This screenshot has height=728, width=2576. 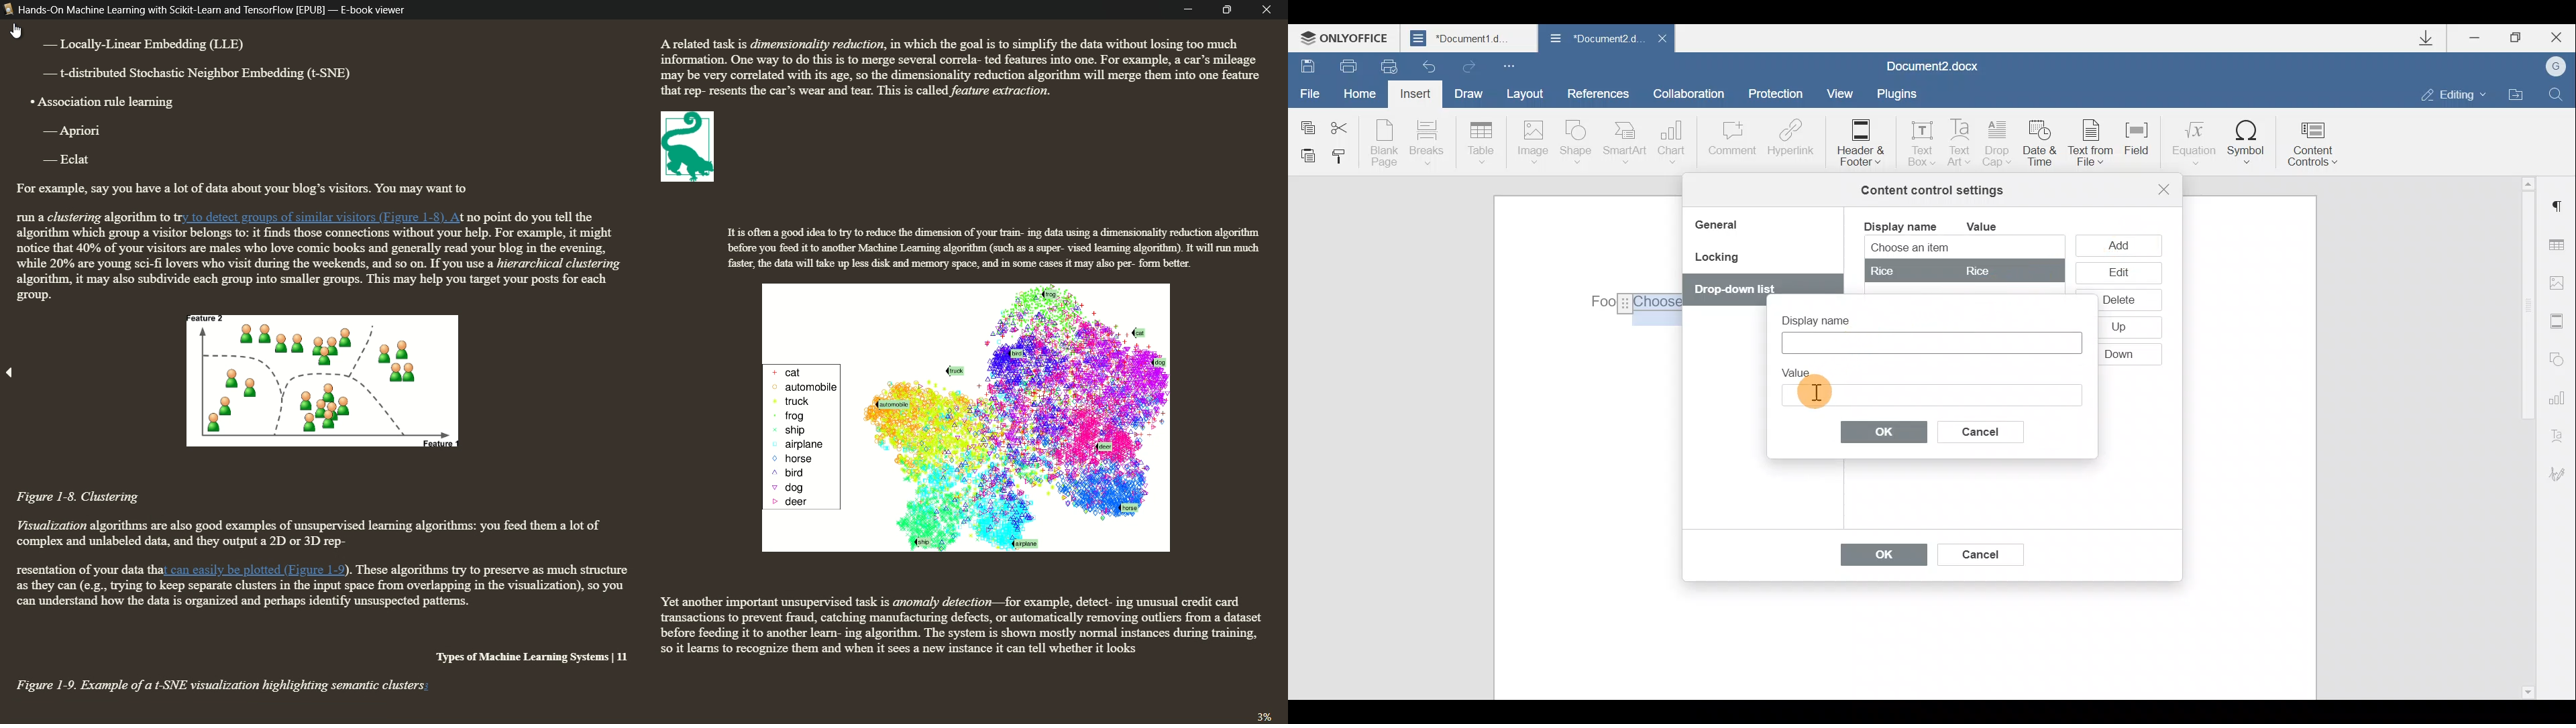 What do you see at coordinates (2559, 396) in the screenshot?
I see `Chart settings` at bounding box center [2559, 396].